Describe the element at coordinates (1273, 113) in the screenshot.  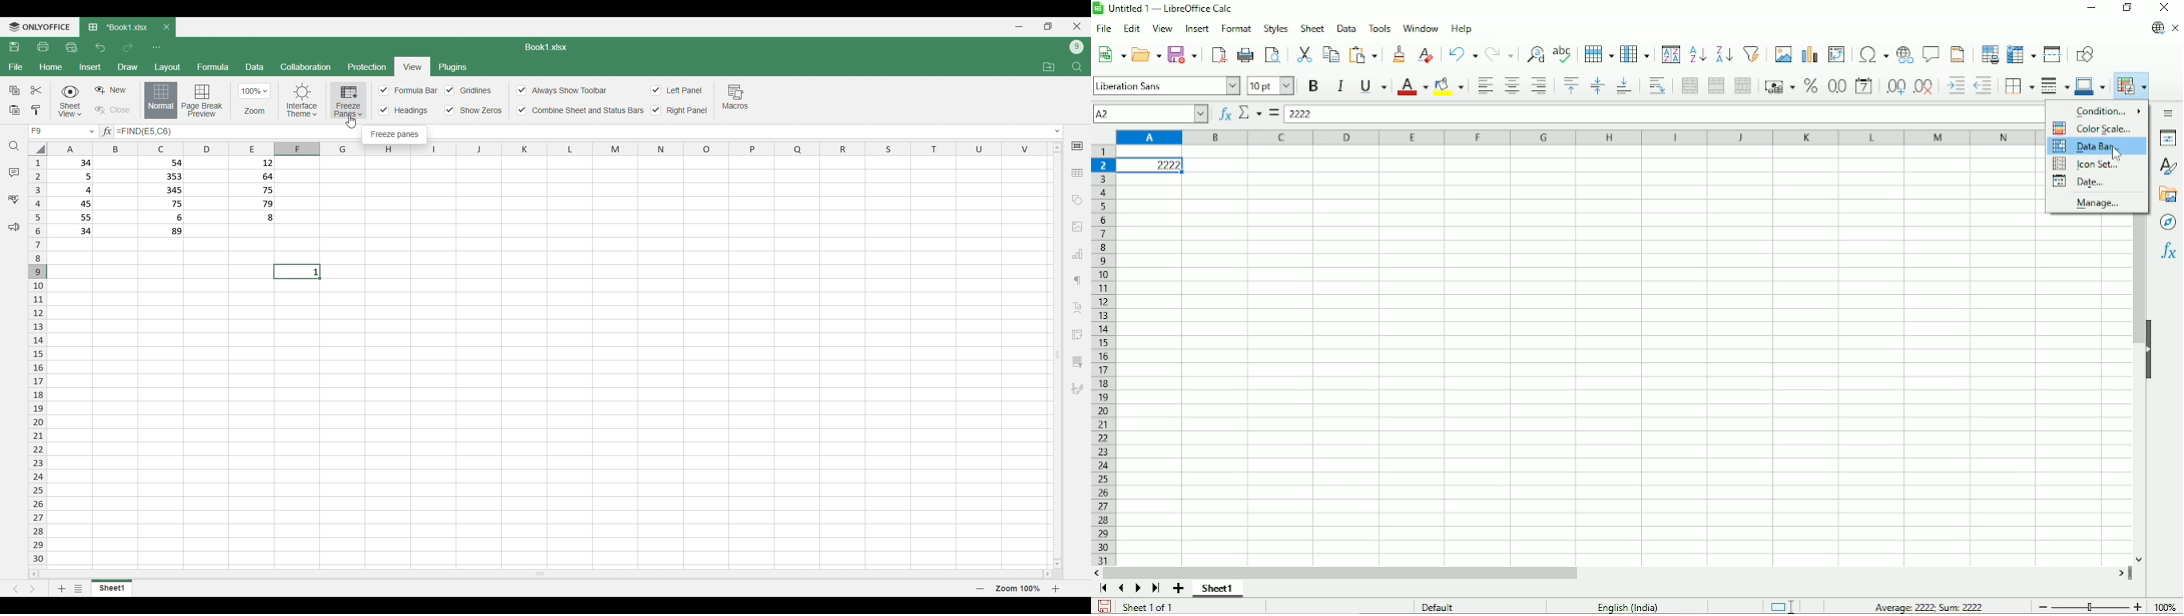
I see `Formula` at that location.